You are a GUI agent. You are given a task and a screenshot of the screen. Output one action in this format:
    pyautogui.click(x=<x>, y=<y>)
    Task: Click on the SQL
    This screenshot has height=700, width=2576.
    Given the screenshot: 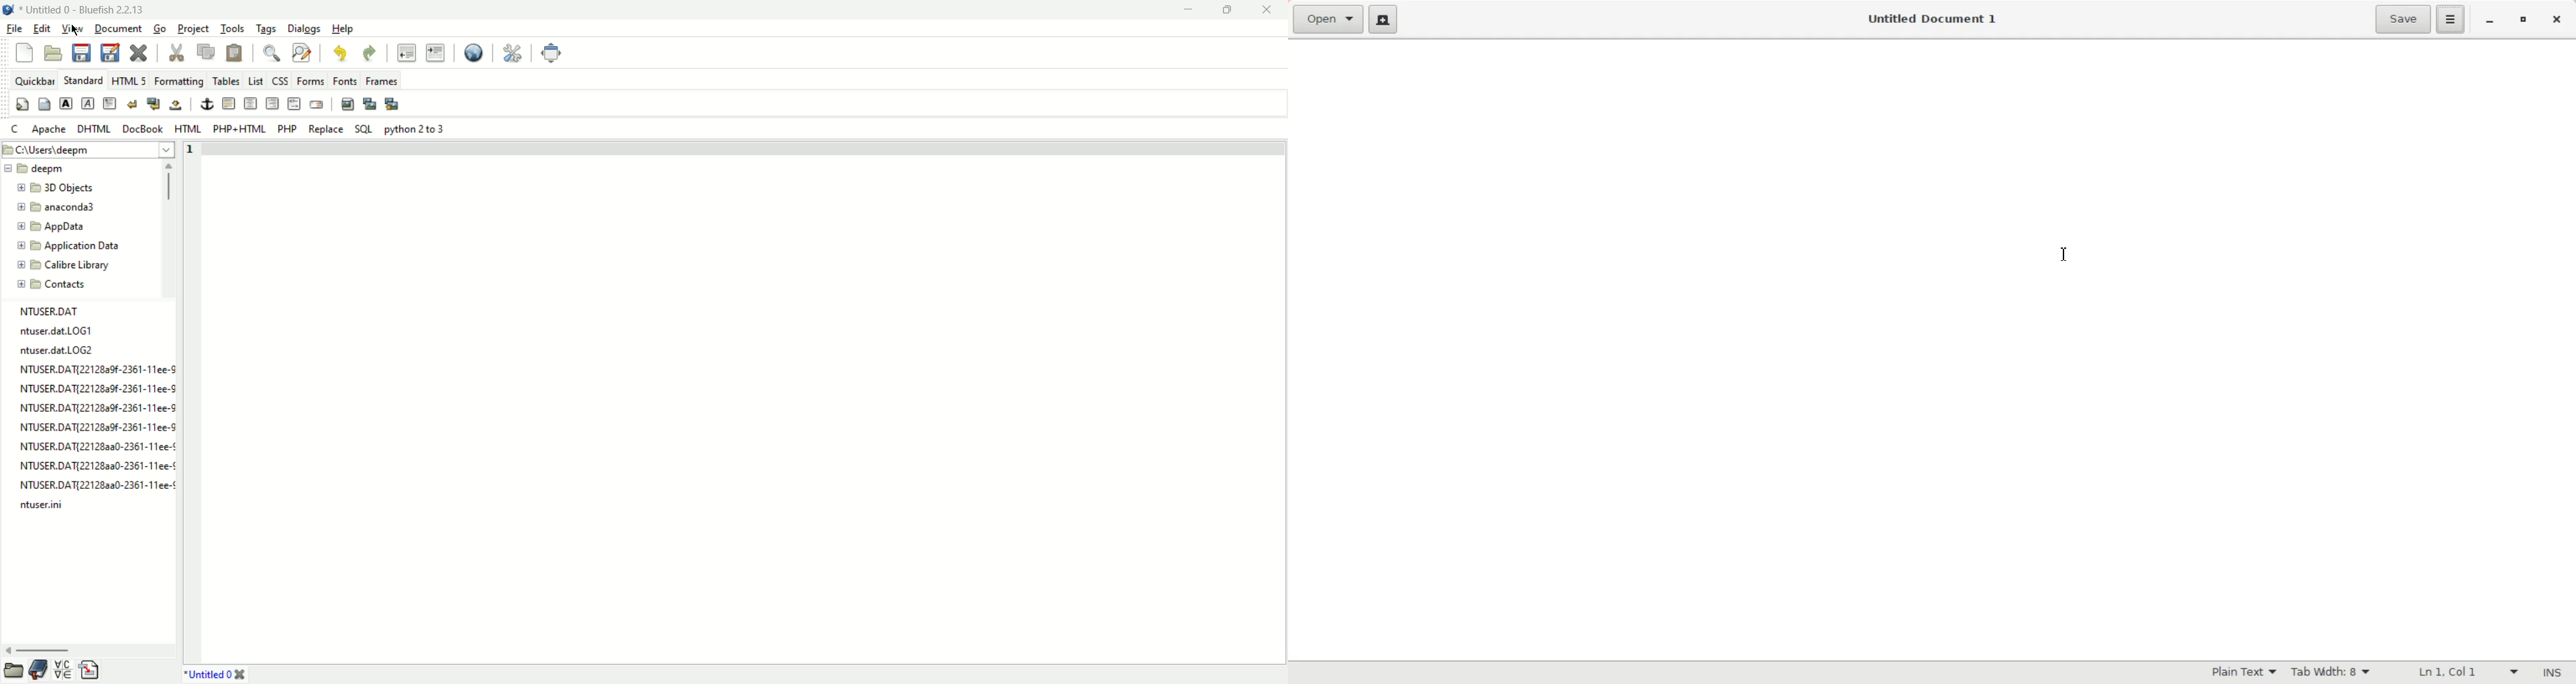 What is the action you would take?
    pyautogui.click(x=364, y=129)
    